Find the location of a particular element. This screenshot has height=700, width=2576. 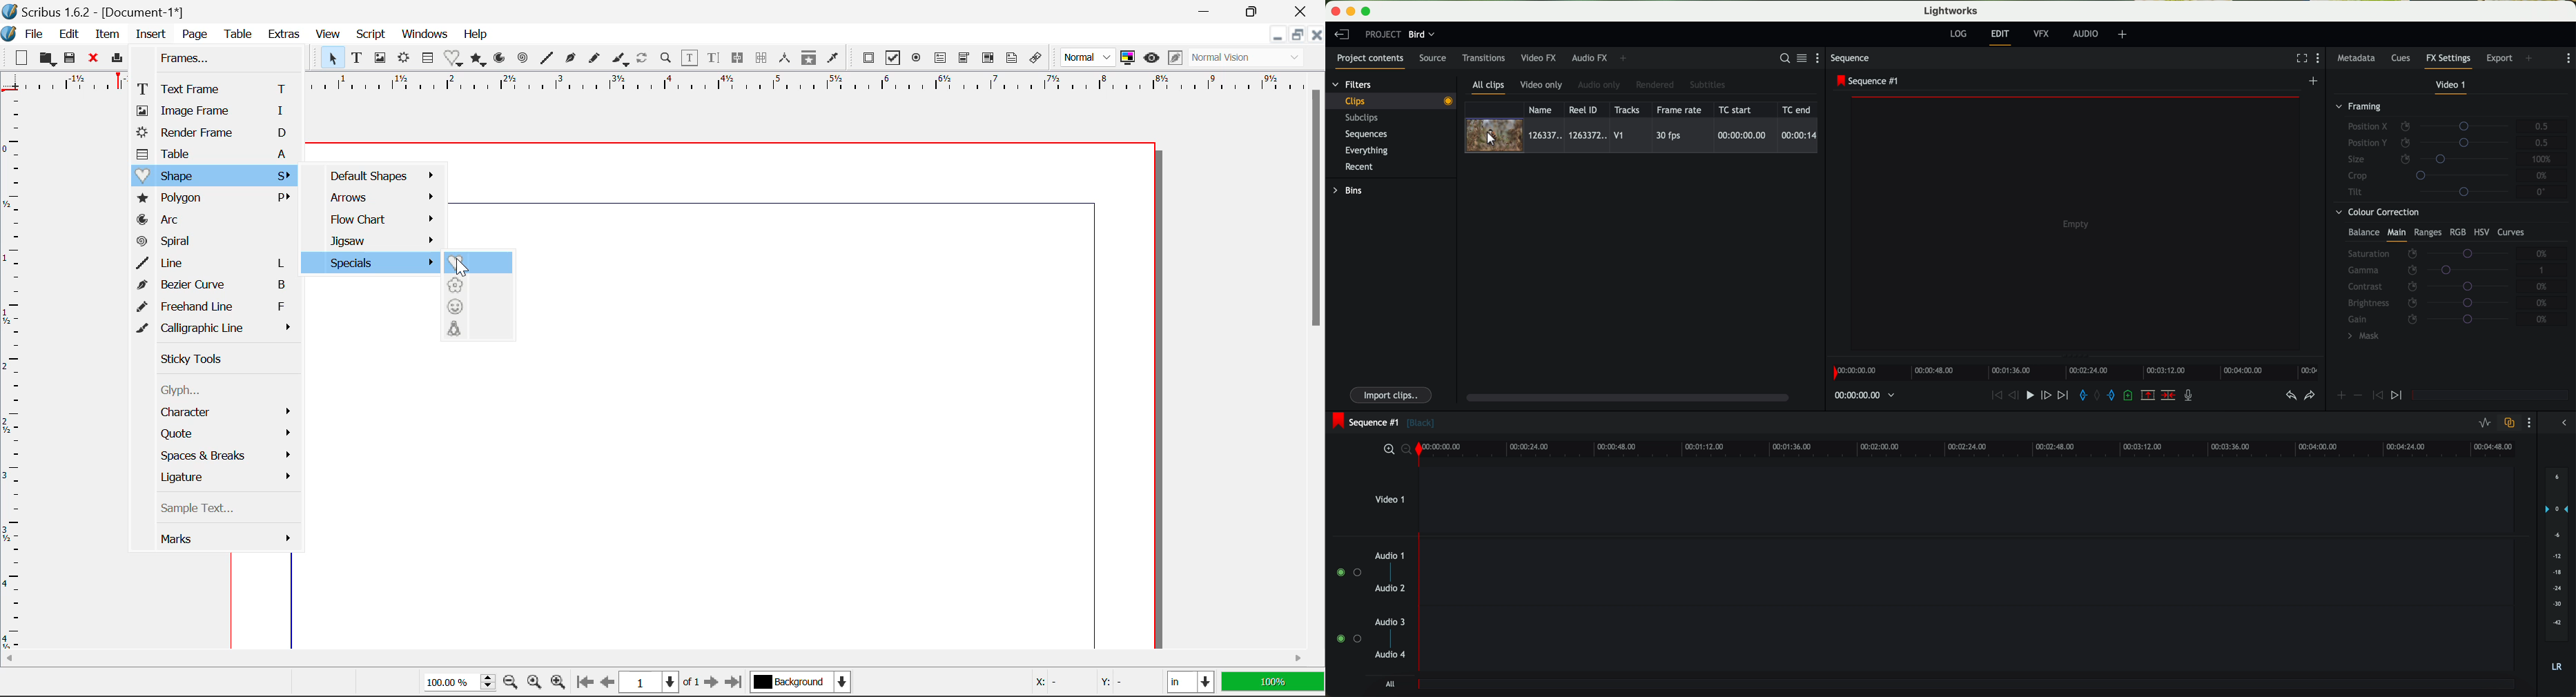

audio 4 is located at coordinates (1391, 655).